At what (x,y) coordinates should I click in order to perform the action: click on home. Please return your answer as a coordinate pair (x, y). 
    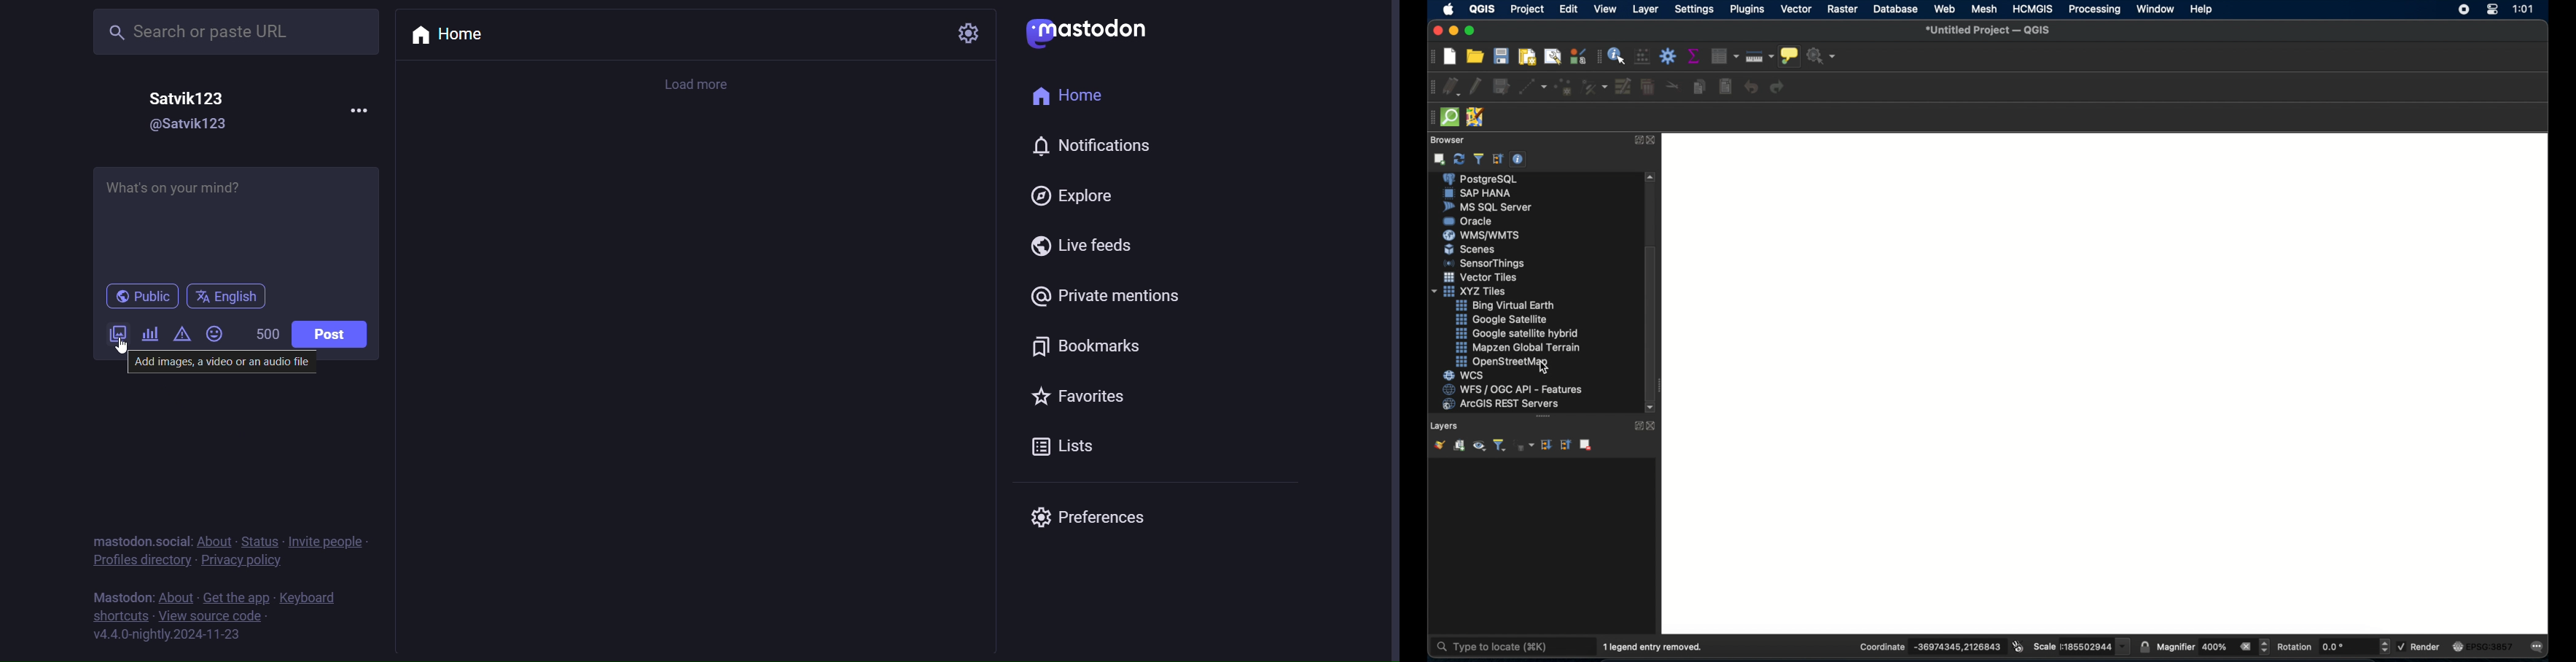
    Looking at the image, I should click on (1075, 96).